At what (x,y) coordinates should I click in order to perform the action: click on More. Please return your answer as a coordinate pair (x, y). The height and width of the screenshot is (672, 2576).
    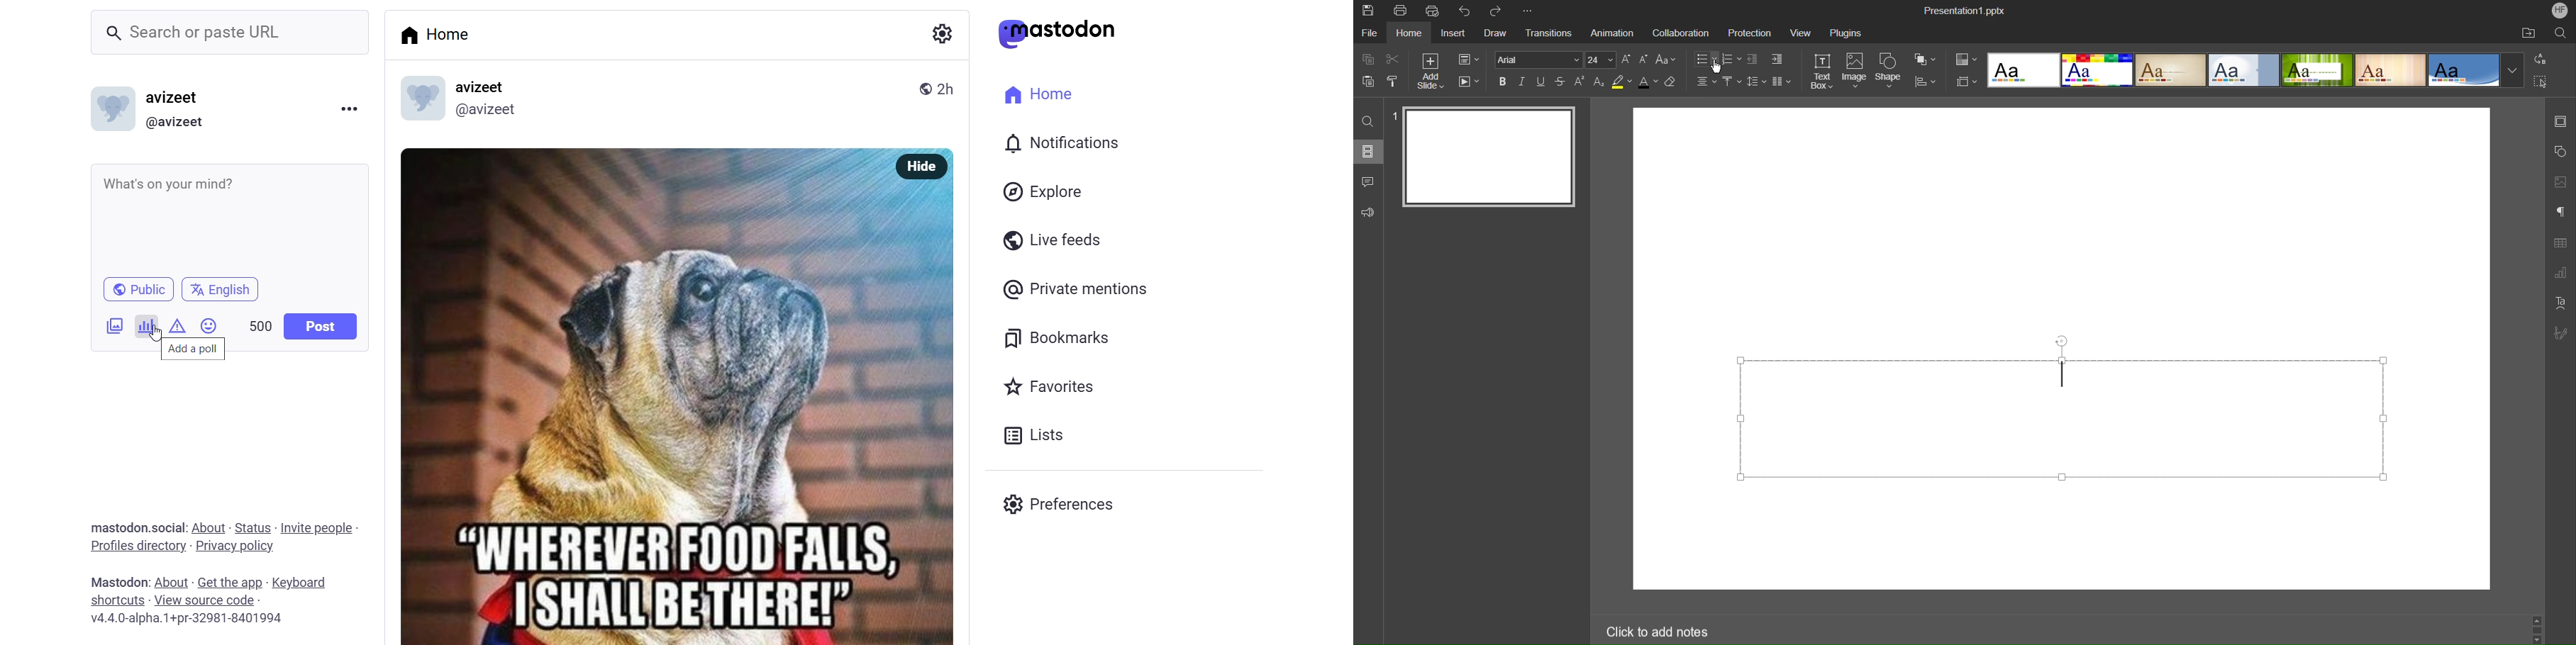
    Looking at the image, I should click on (1532, 10).